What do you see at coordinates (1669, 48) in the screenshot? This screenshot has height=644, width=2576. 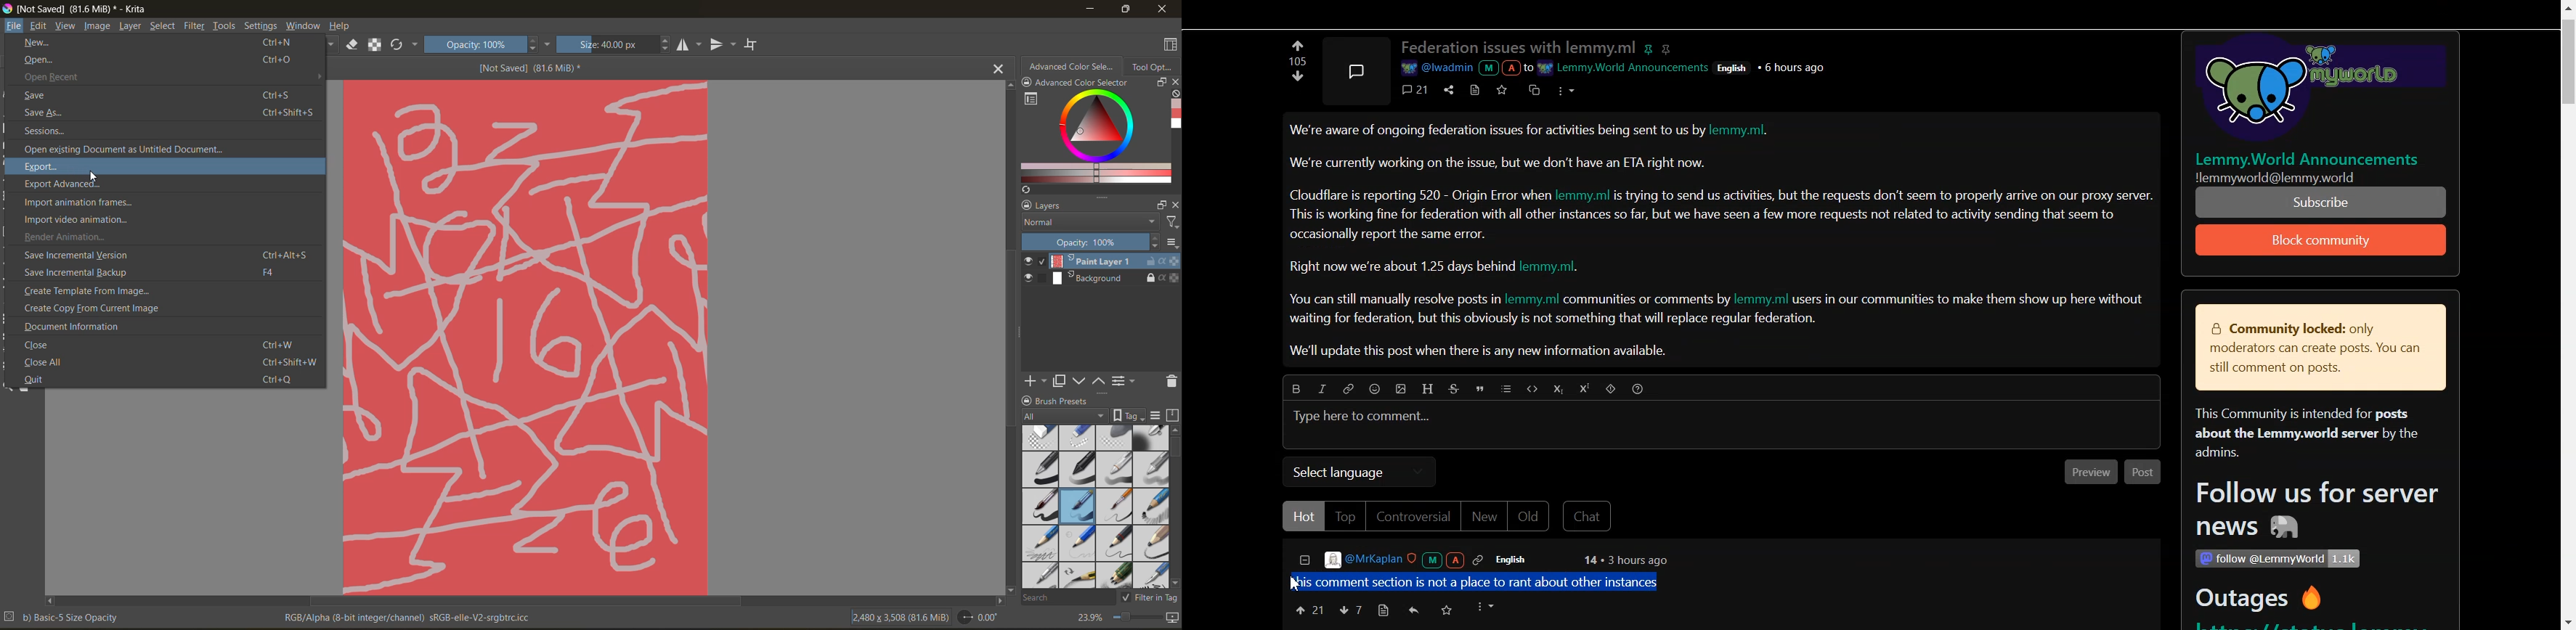 I see `hyperlink` at bounding box center [1669, 48].